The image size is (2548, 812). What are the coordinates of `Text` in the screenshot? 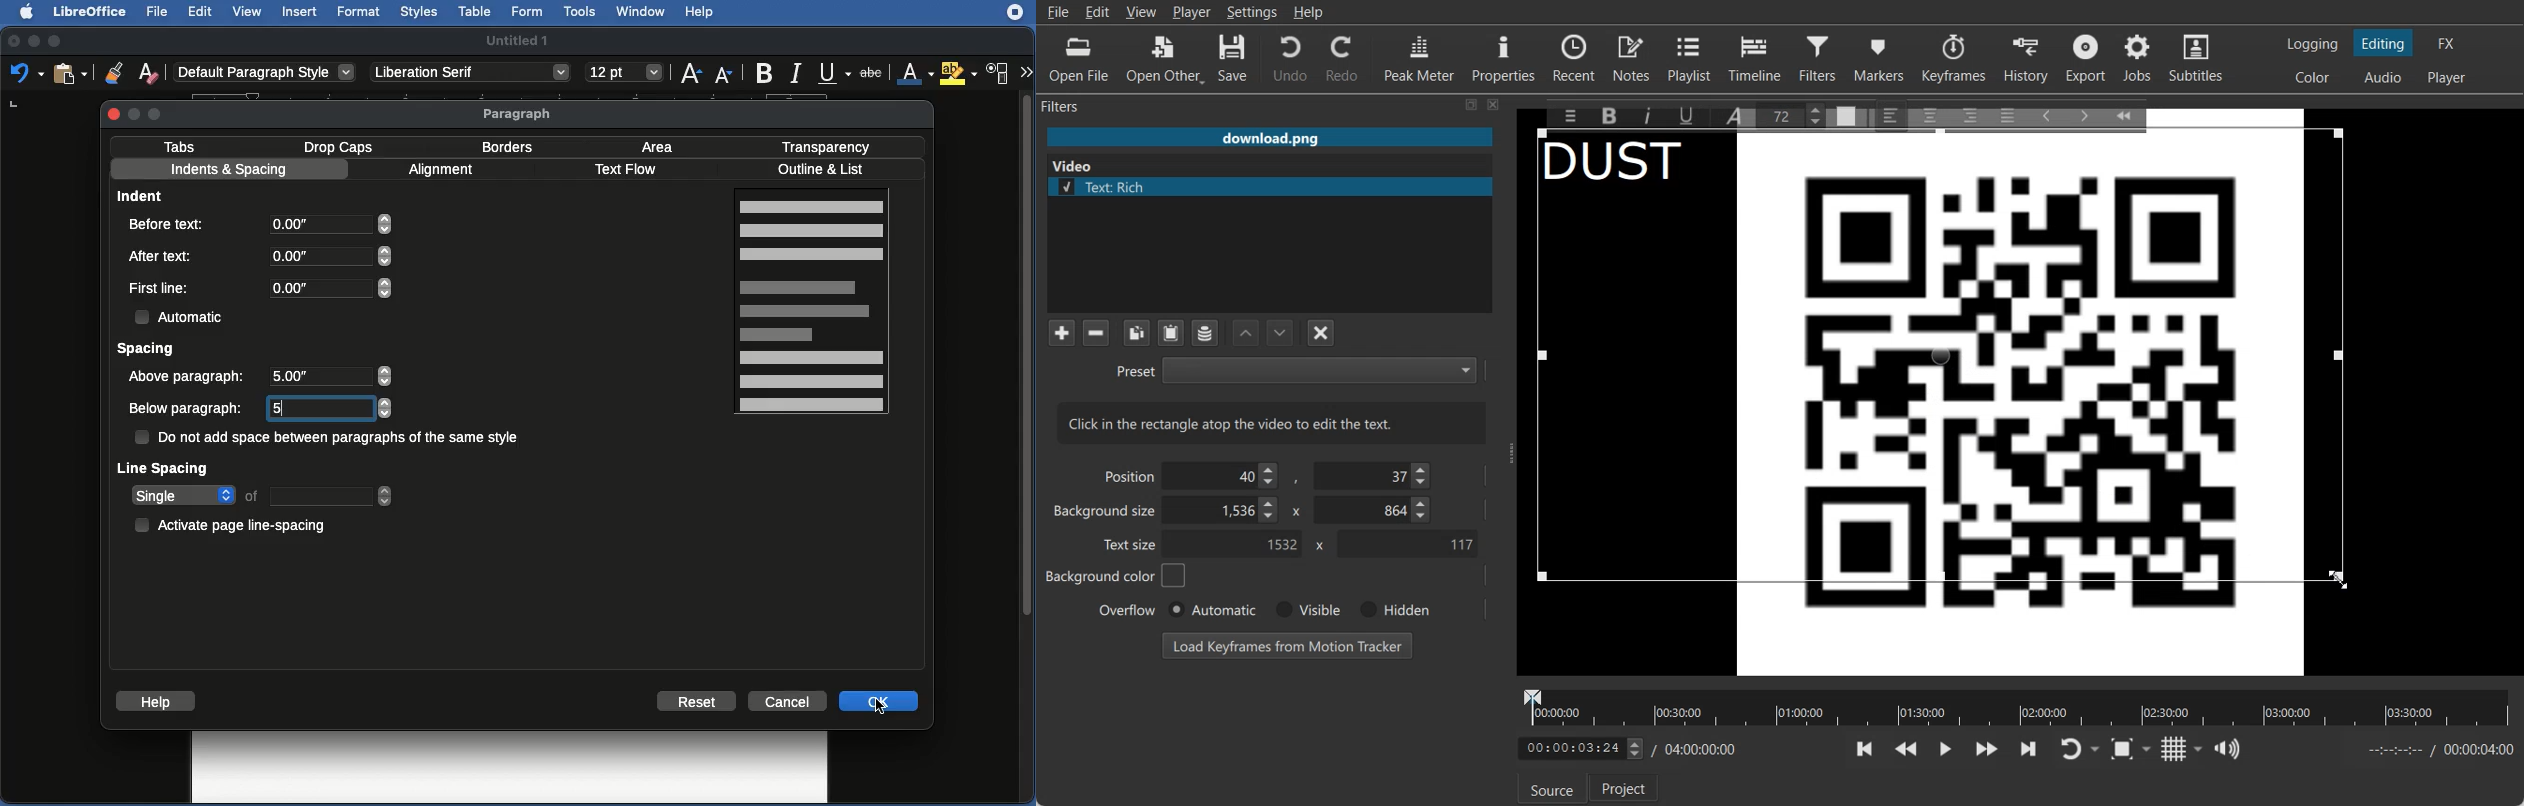 It's located at (1272, 423).